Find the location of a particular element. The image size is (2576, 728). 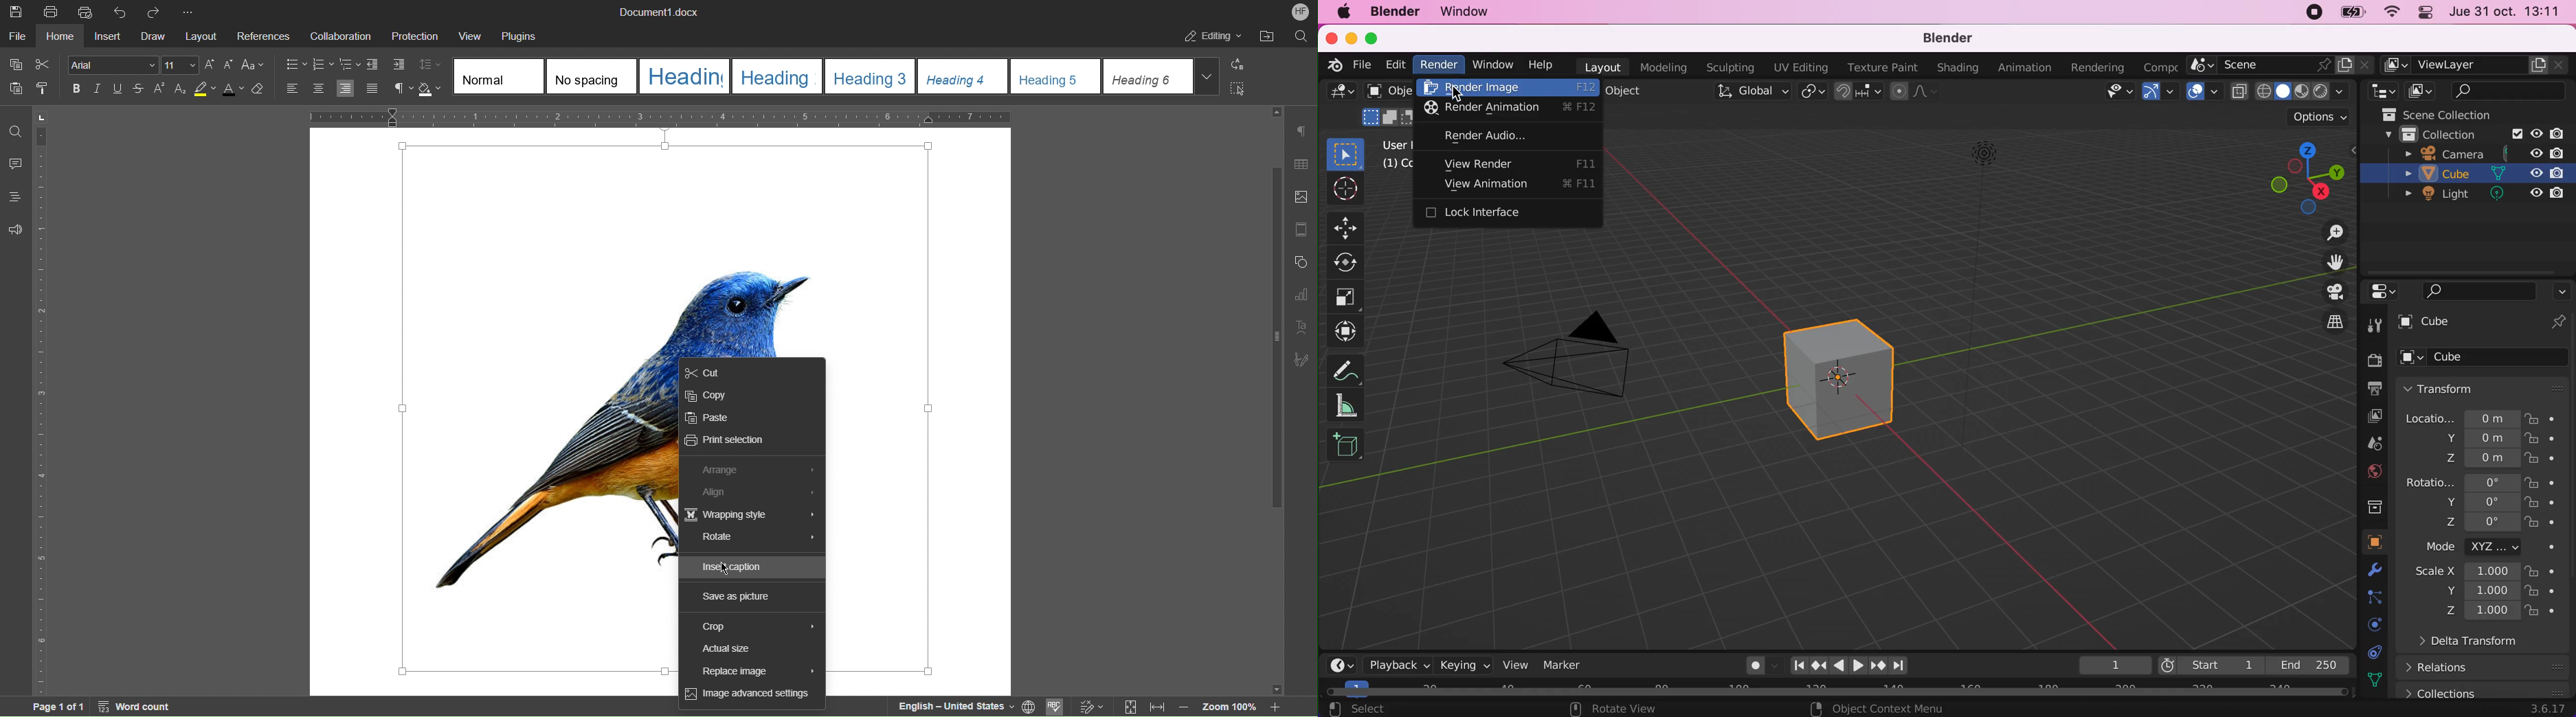

Font Color is located at coordinates (233, 90).